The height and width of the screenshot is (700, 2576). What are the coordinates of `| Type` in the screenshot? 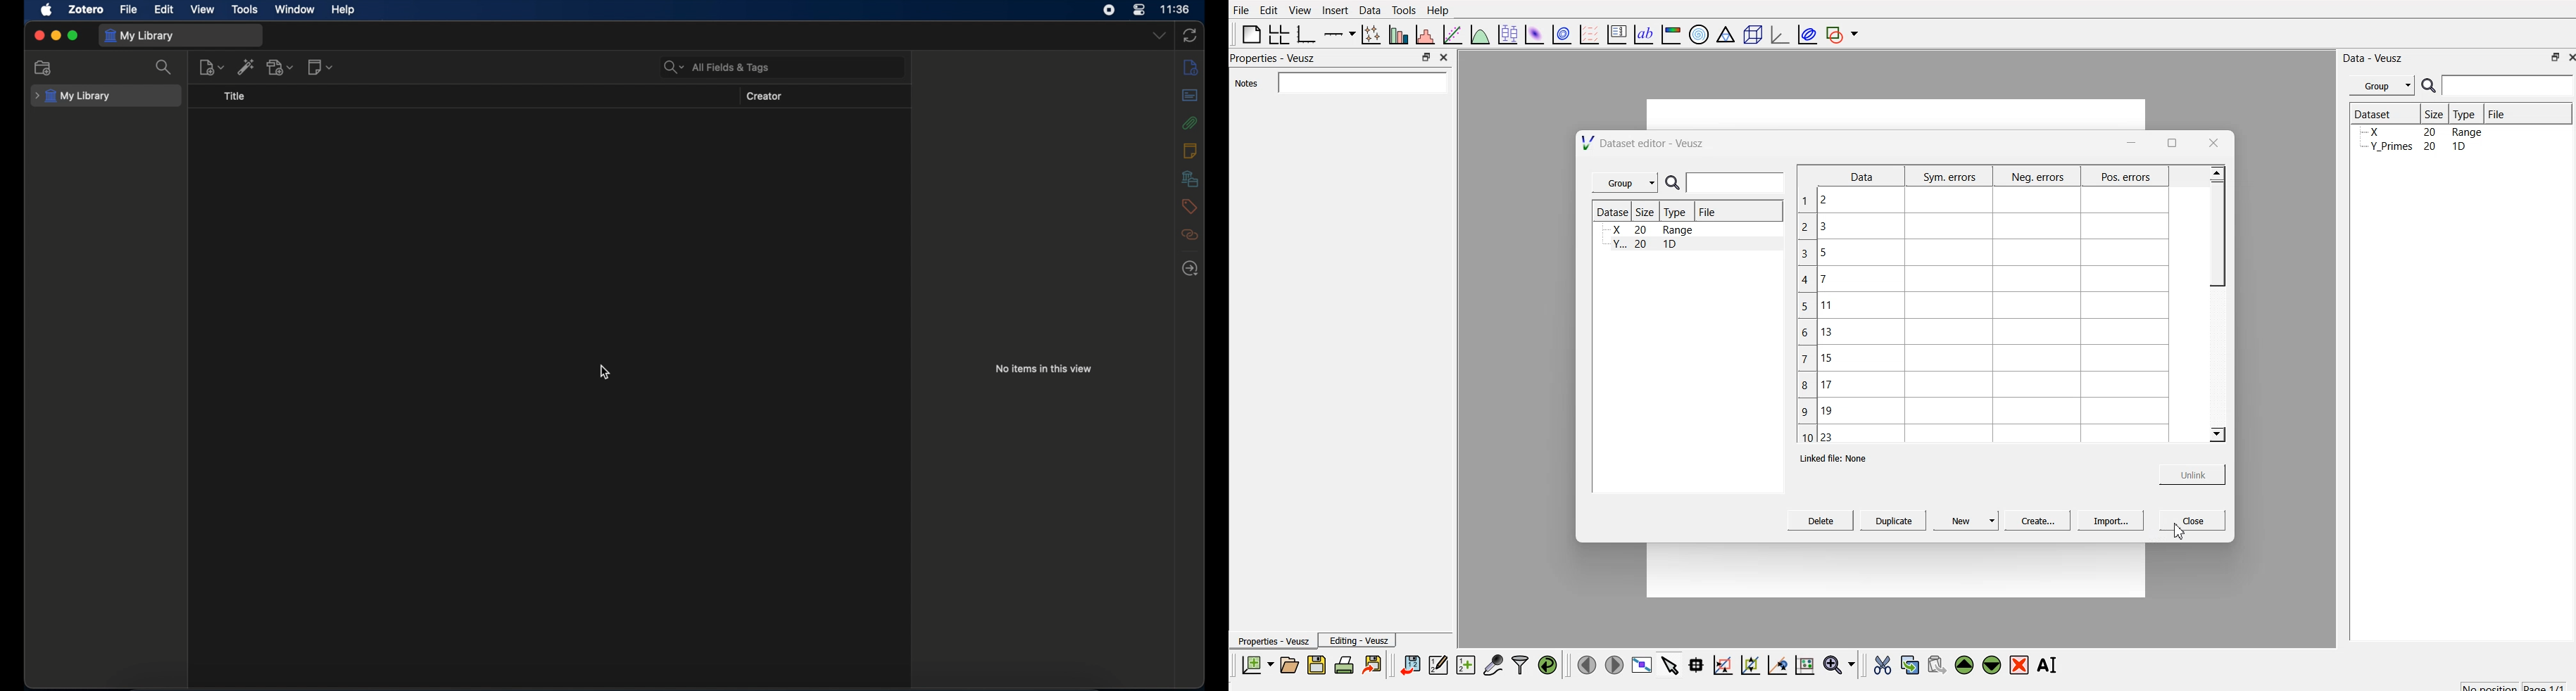 It's located at (1676, 213).